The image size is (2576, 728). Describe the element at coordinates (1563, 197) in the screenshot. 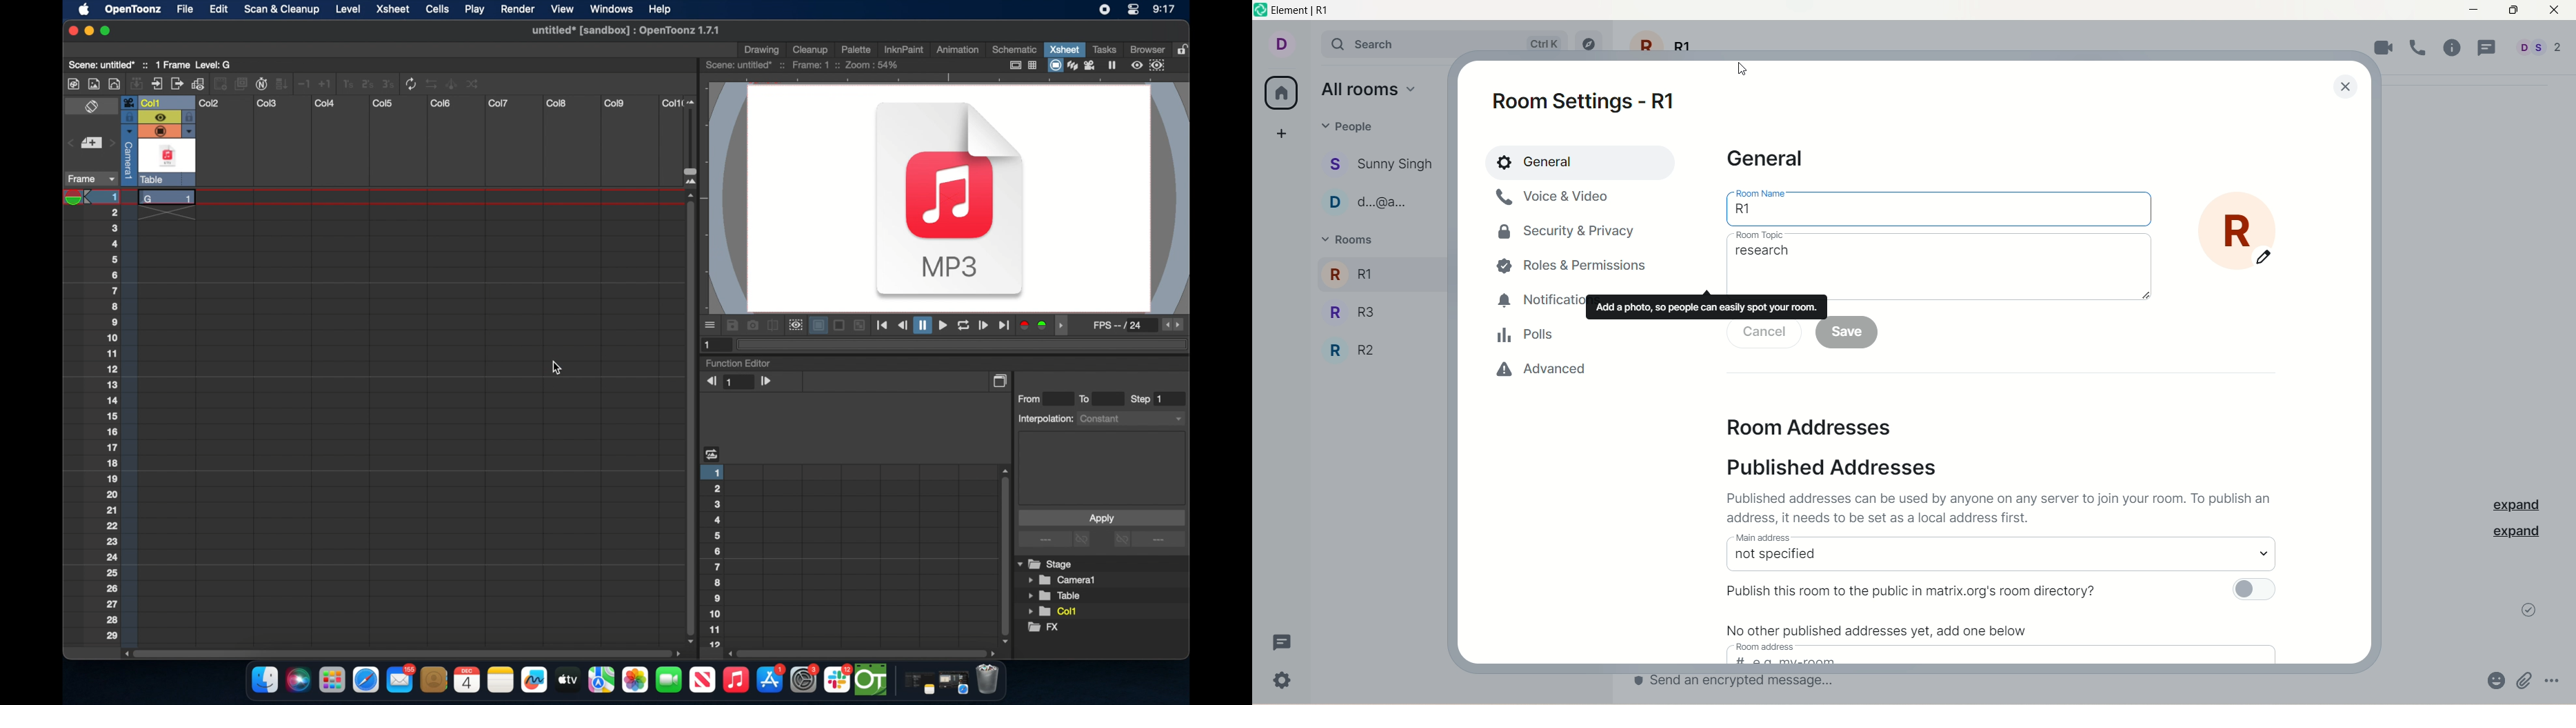

I see `voice & video` at that location.